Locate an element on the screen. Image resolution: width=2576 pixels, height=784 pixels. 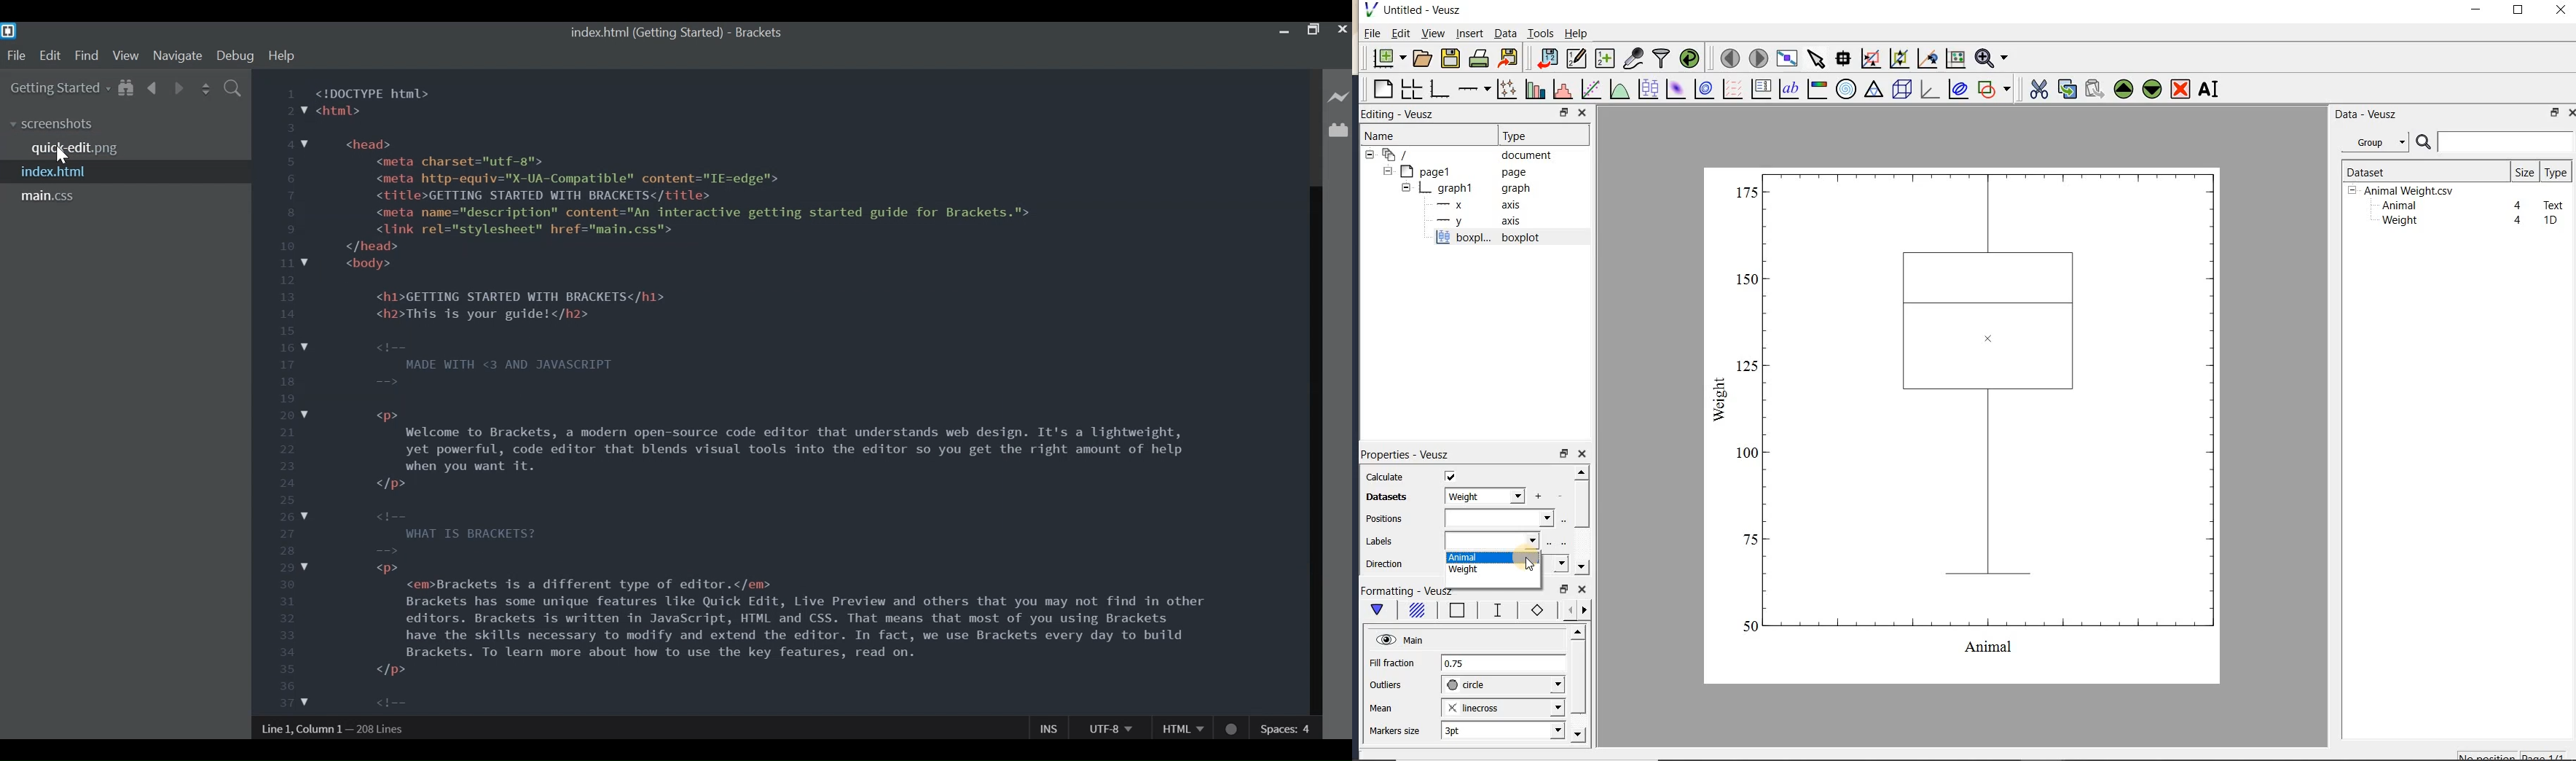
export to graphics format is located at coordinates (1509, 57).